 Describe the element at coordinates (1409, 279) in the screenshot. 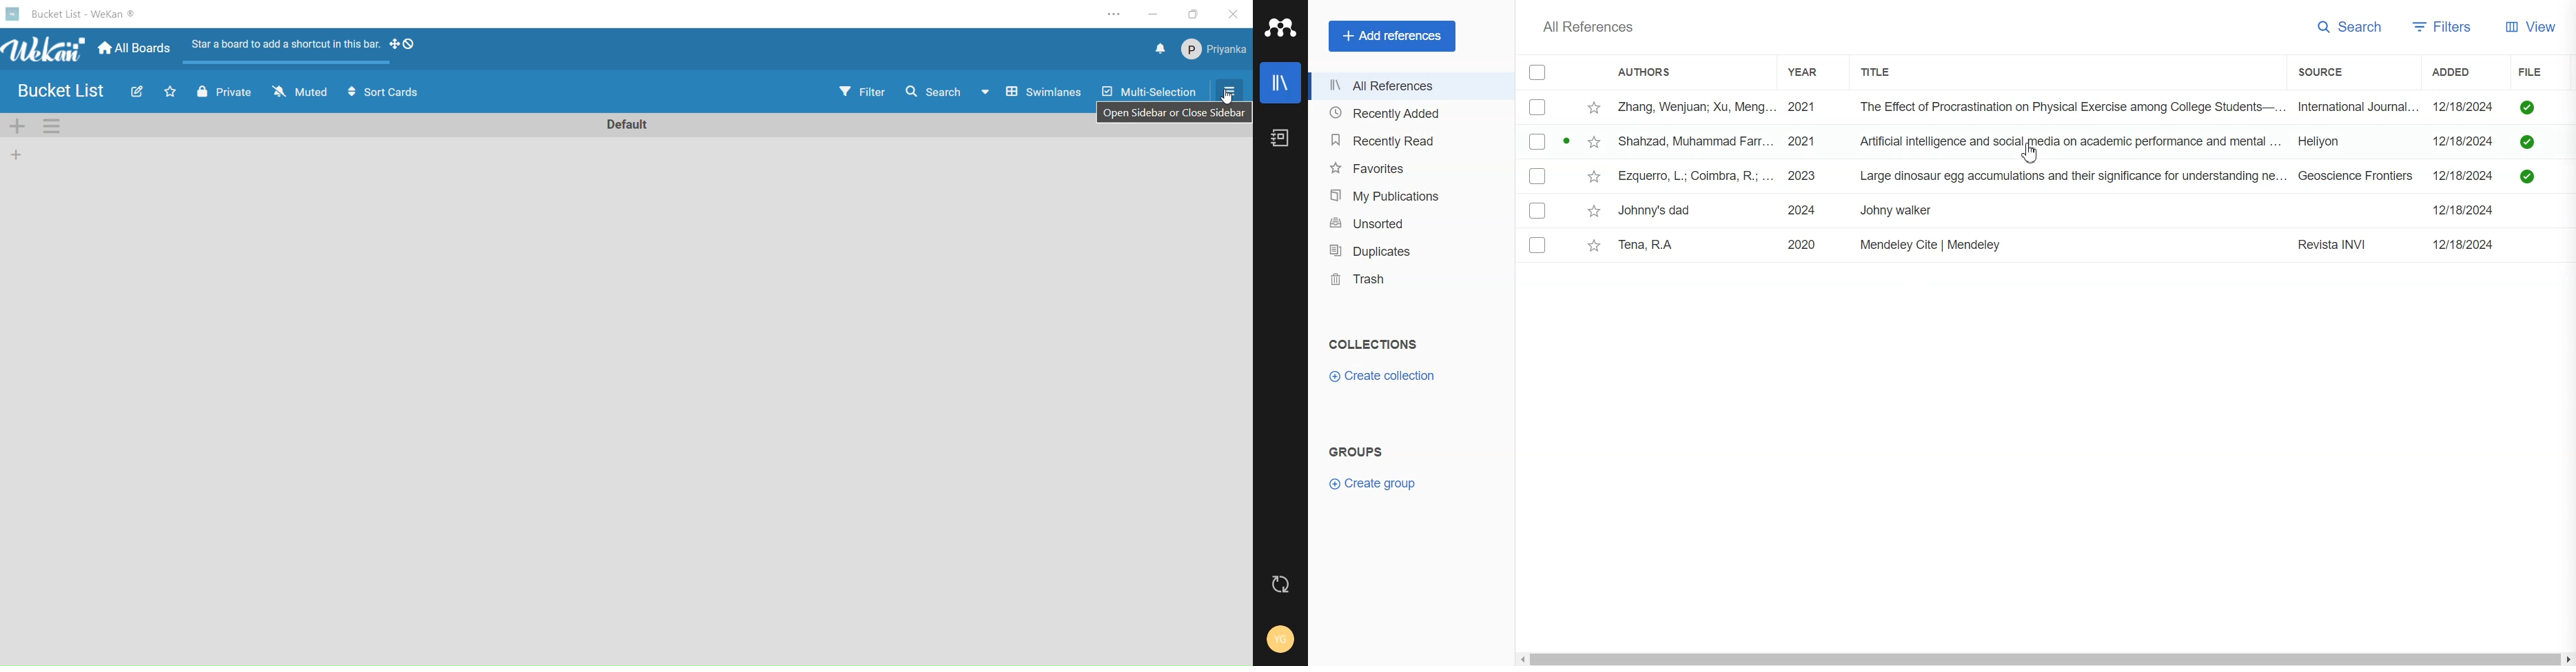

I see `Trash` at that location.